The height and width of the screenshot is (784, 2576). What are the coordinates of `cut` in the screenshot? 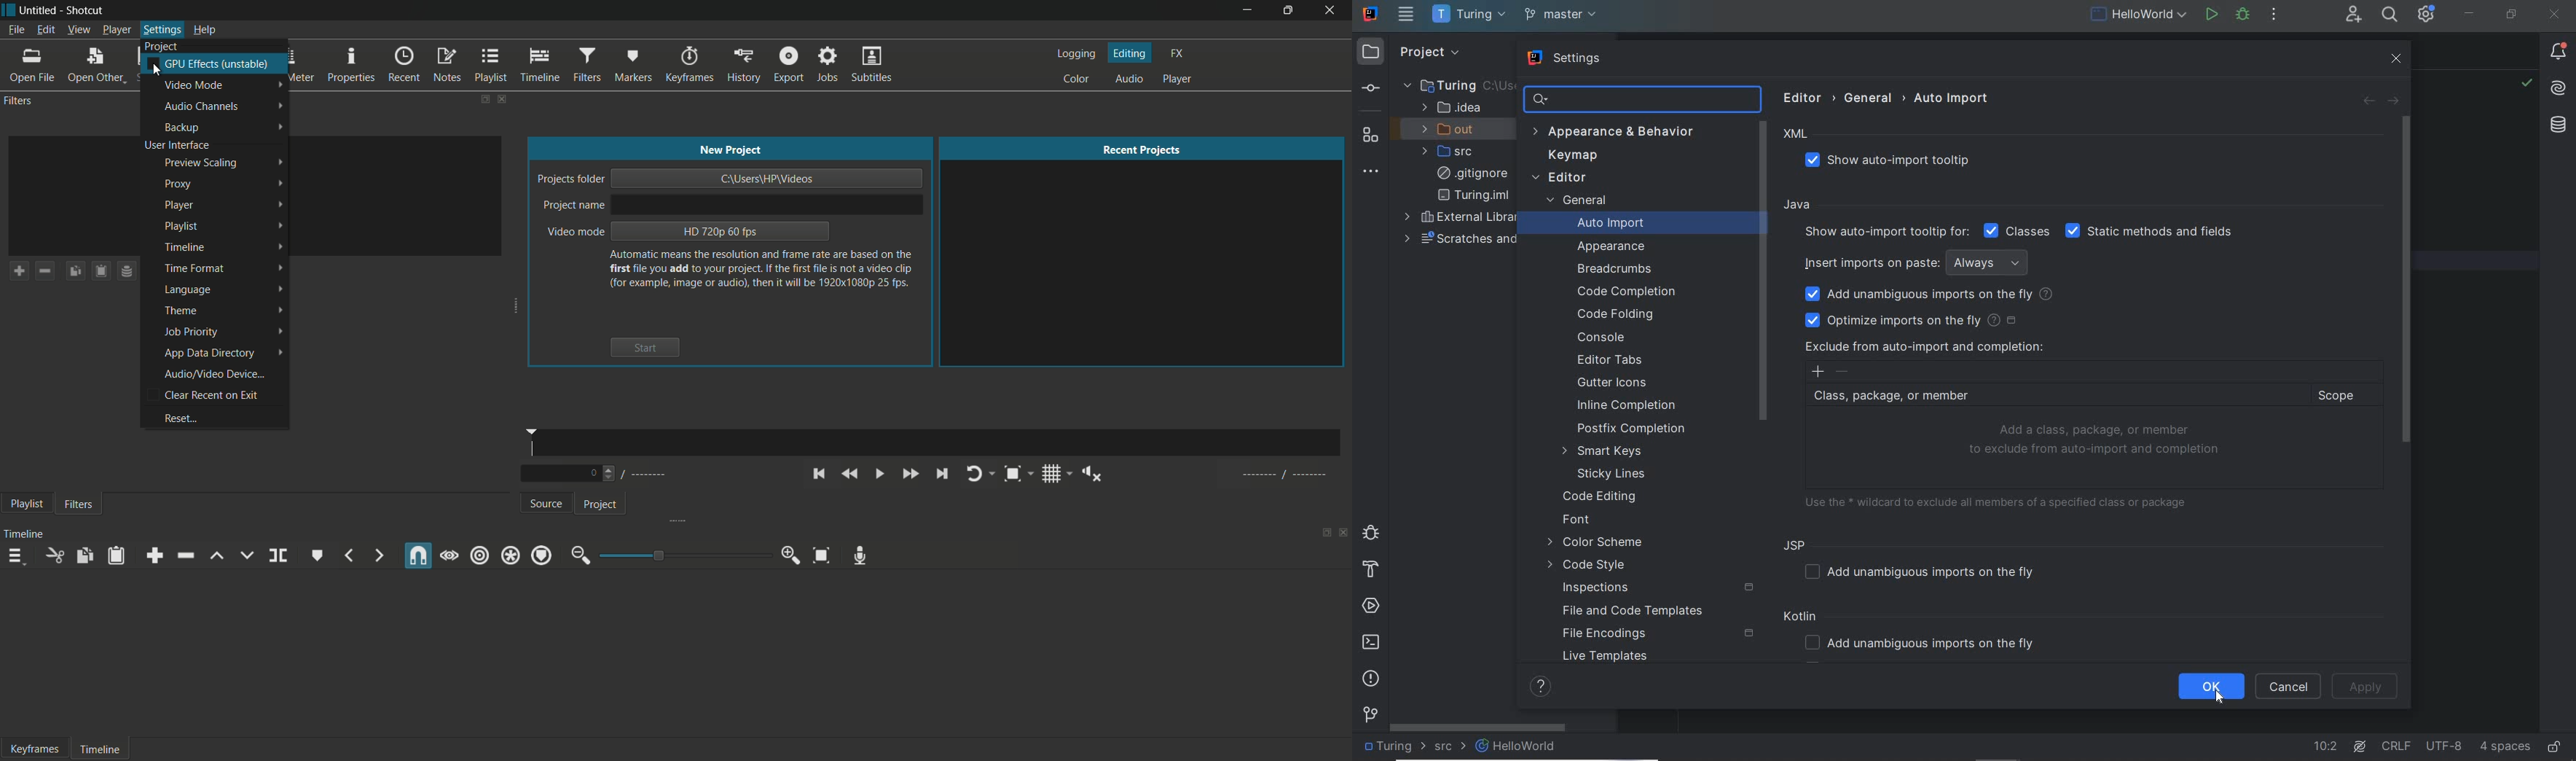 It's located at (54, 557).